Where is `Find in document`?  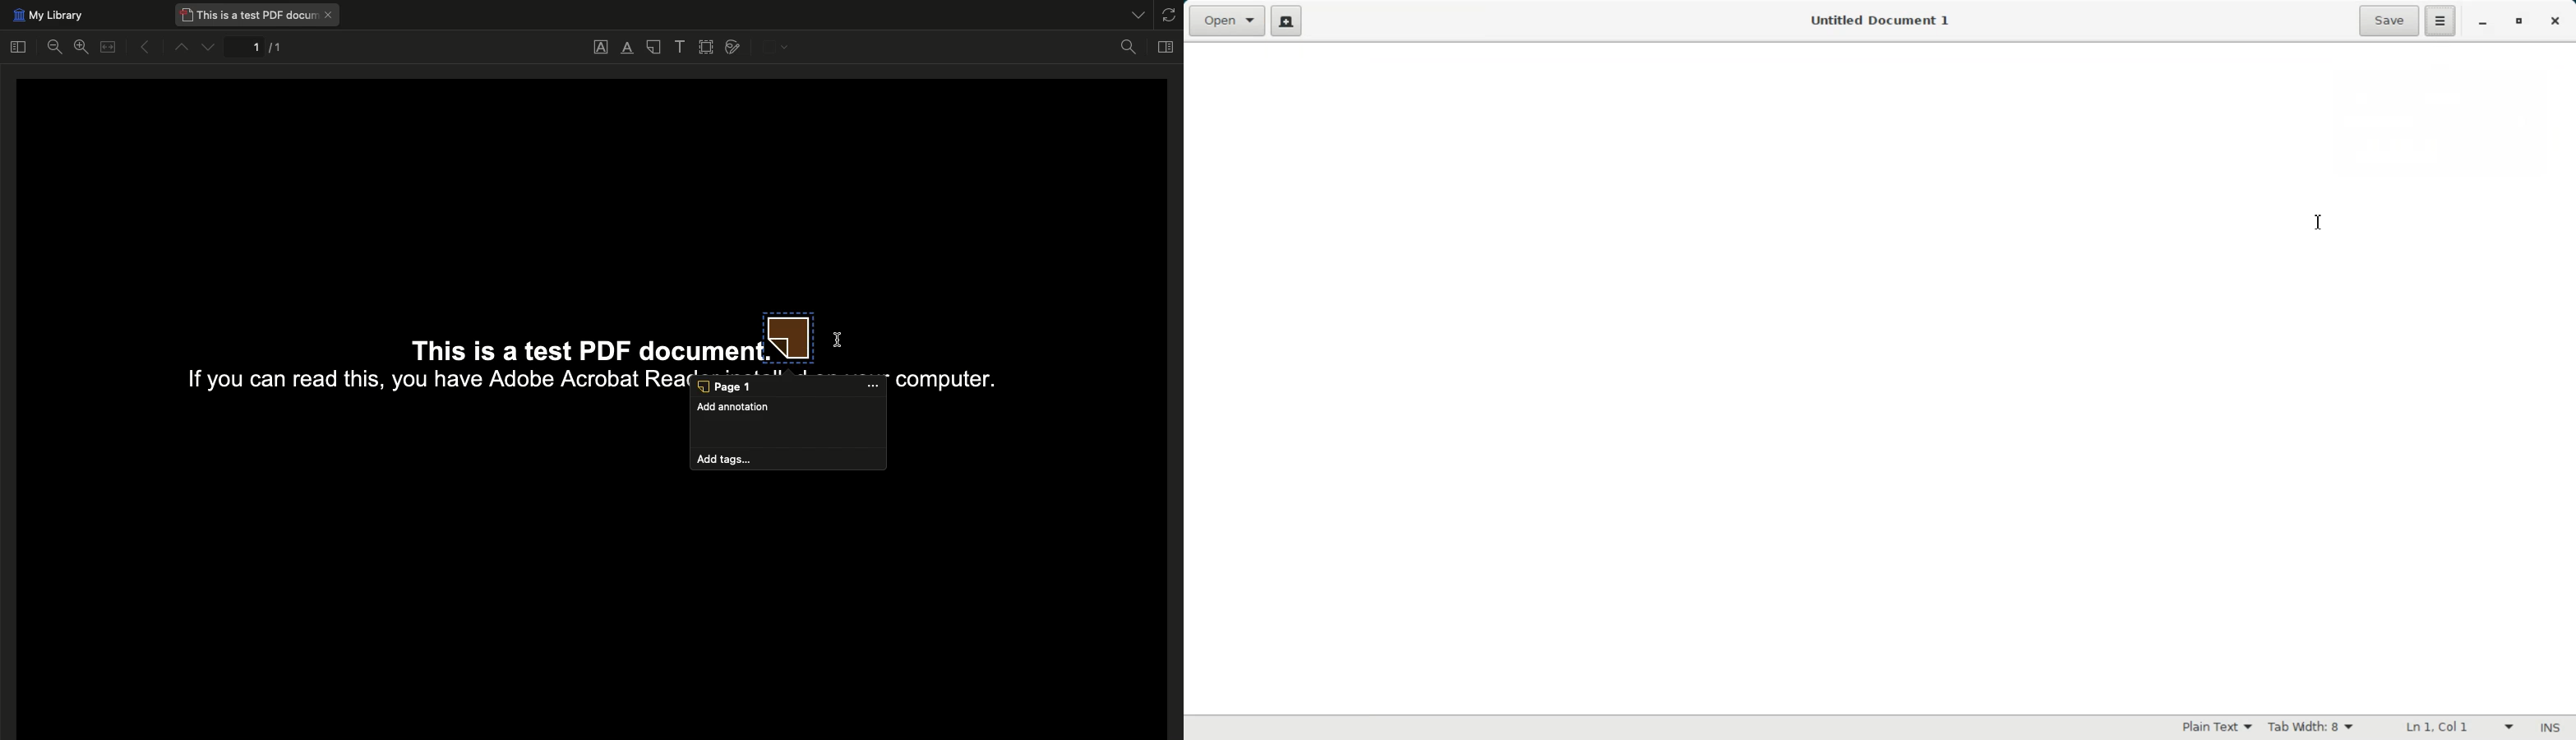 Find in document is located at coordinates (1129, 49).